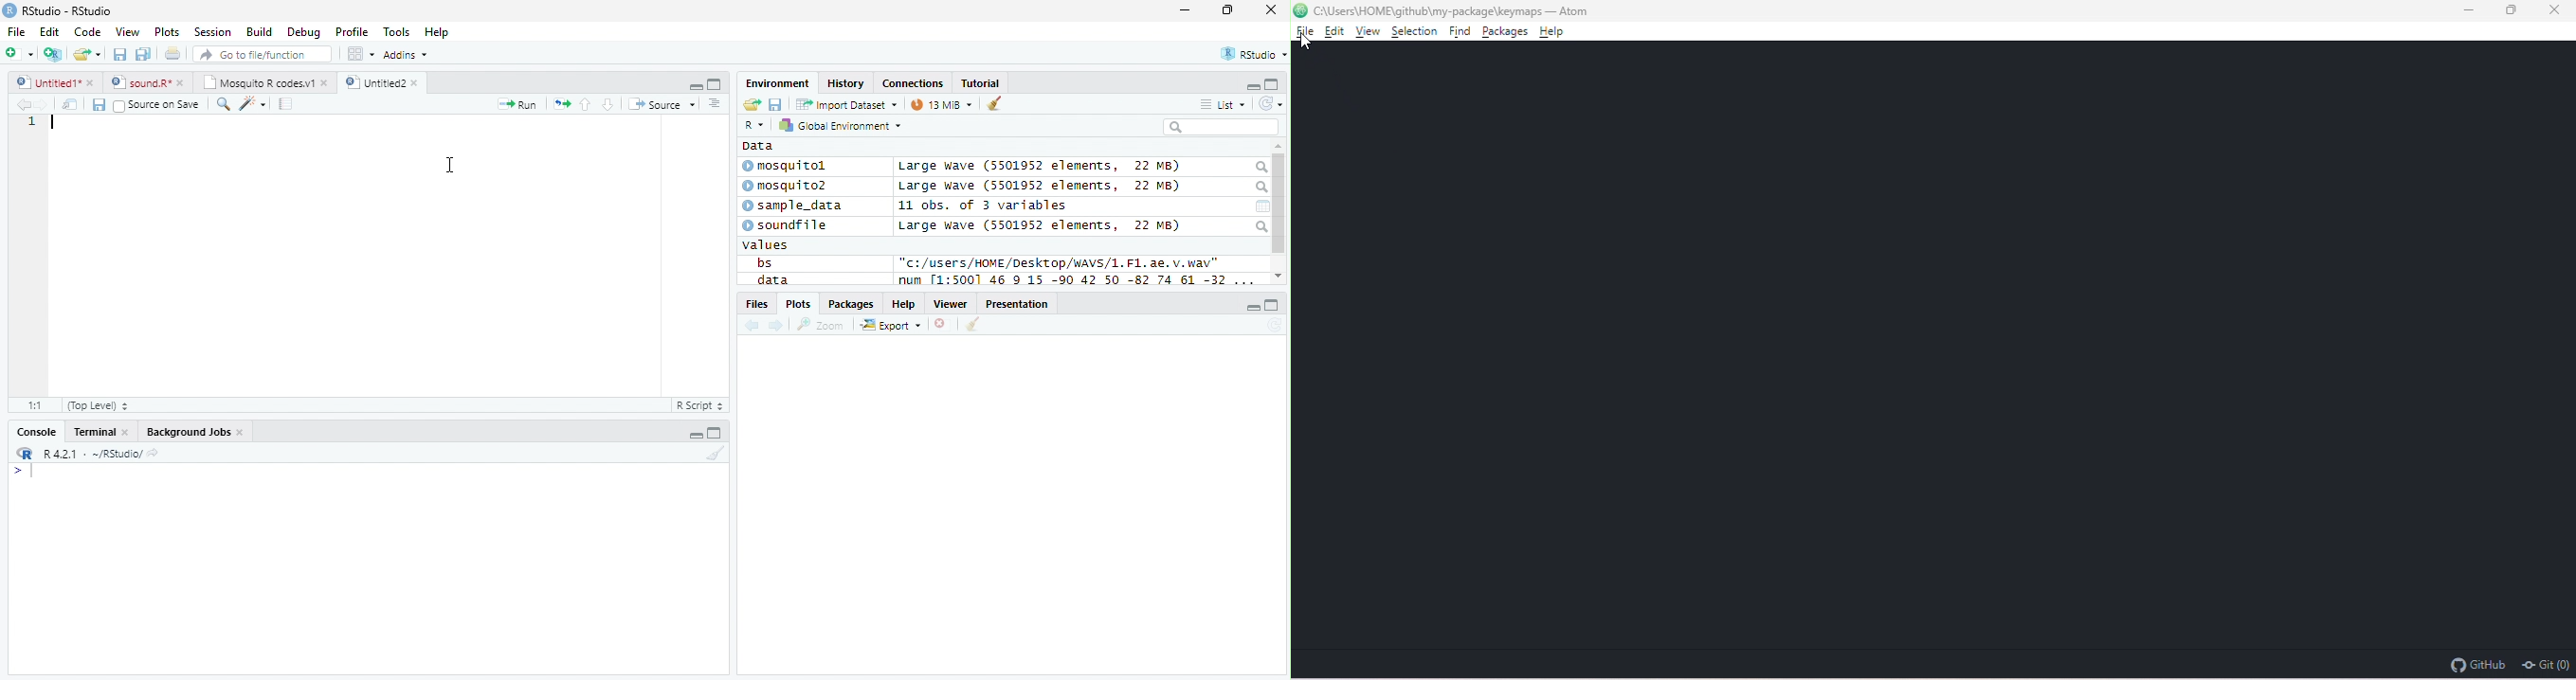 This screenshot has height=700, width=2576. What do you see at coordinates (1274, 326) in the screenshot?
I see `Refresh` at bounding box center [1274, 326].